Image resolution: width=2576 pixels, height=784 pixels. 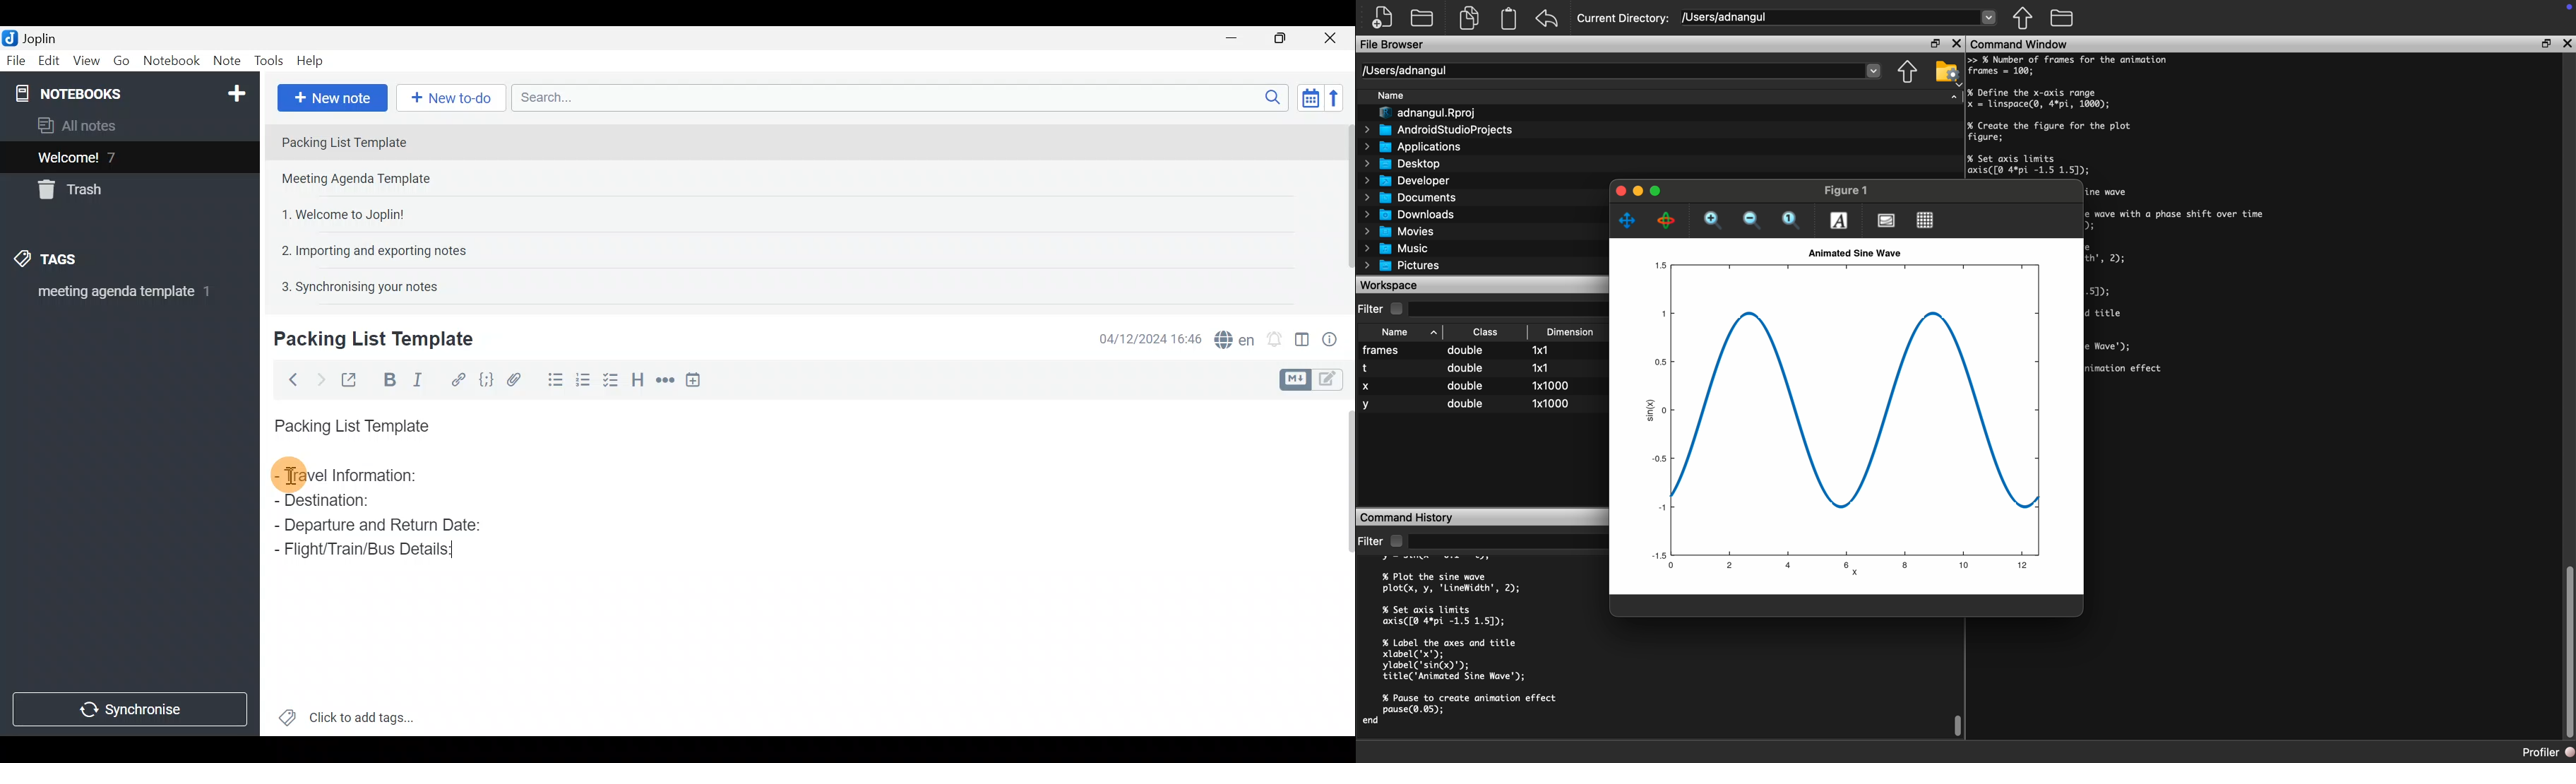 I want to click on meeting agenda template, so click(x=121, y=296).